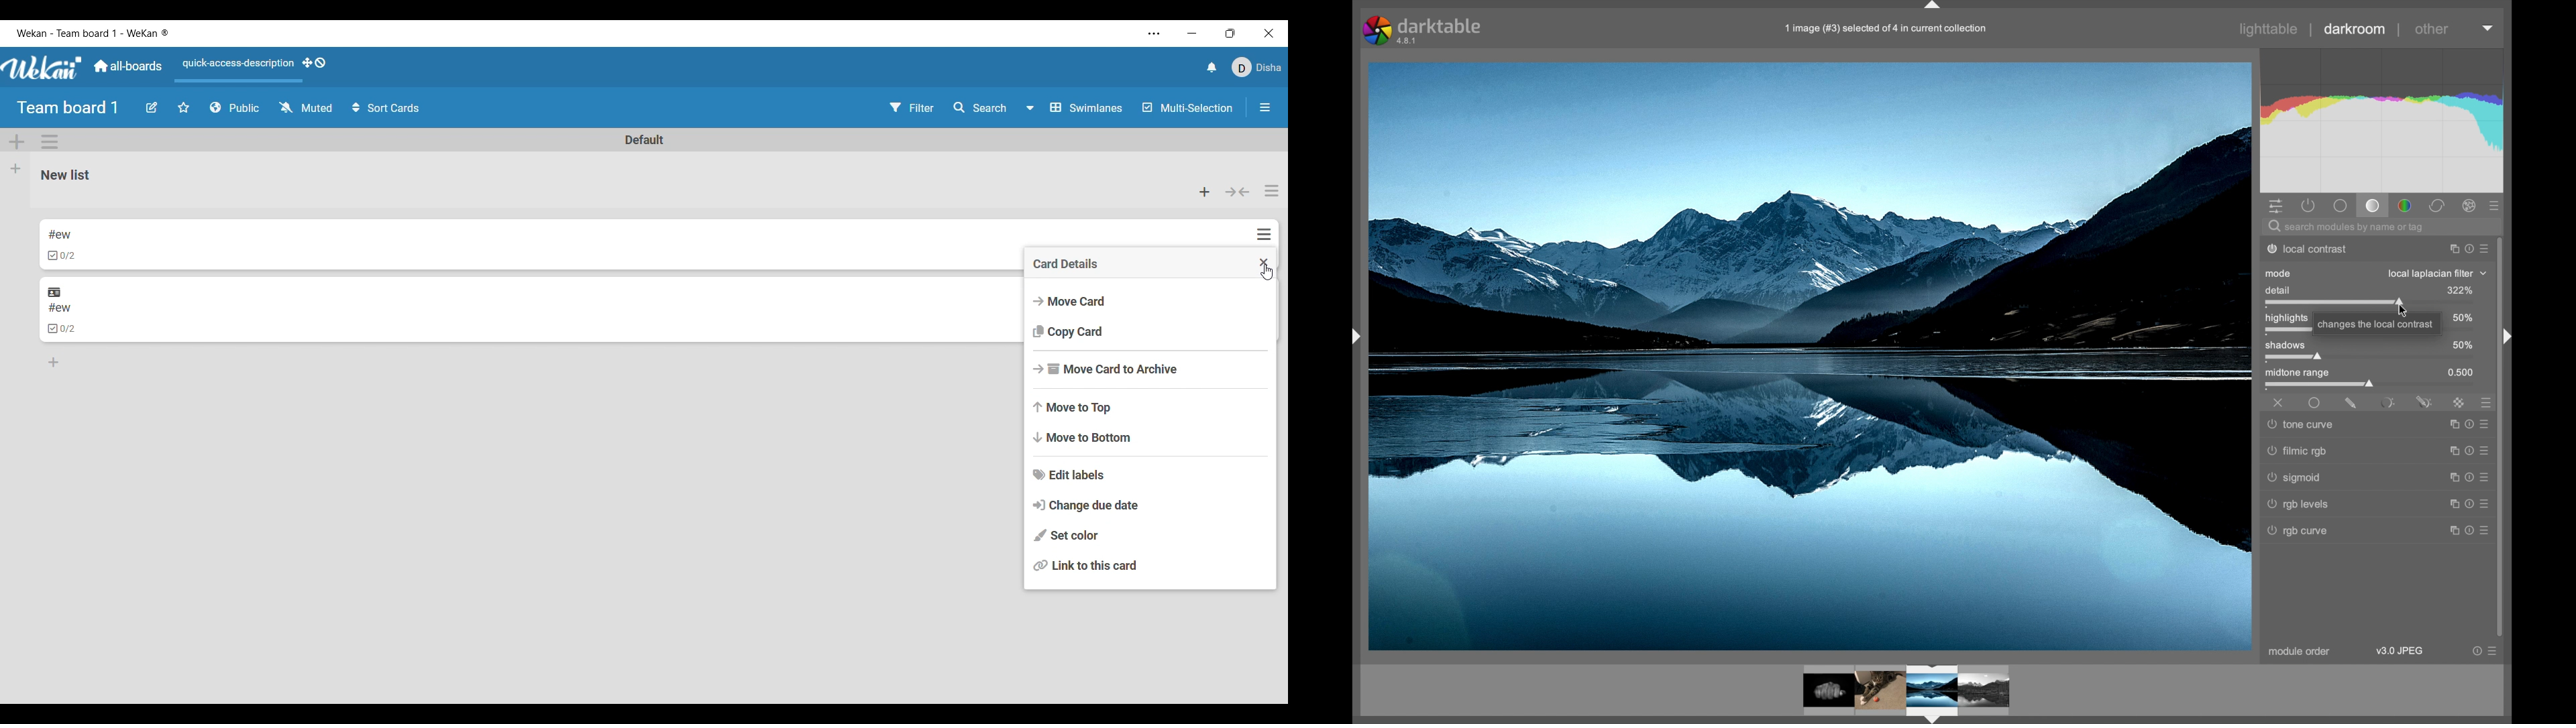 This screenshot has height=728, width=2576. Describe the element at coordinates (1907, 692) in the screenshot. I see `photo preview` at that location.